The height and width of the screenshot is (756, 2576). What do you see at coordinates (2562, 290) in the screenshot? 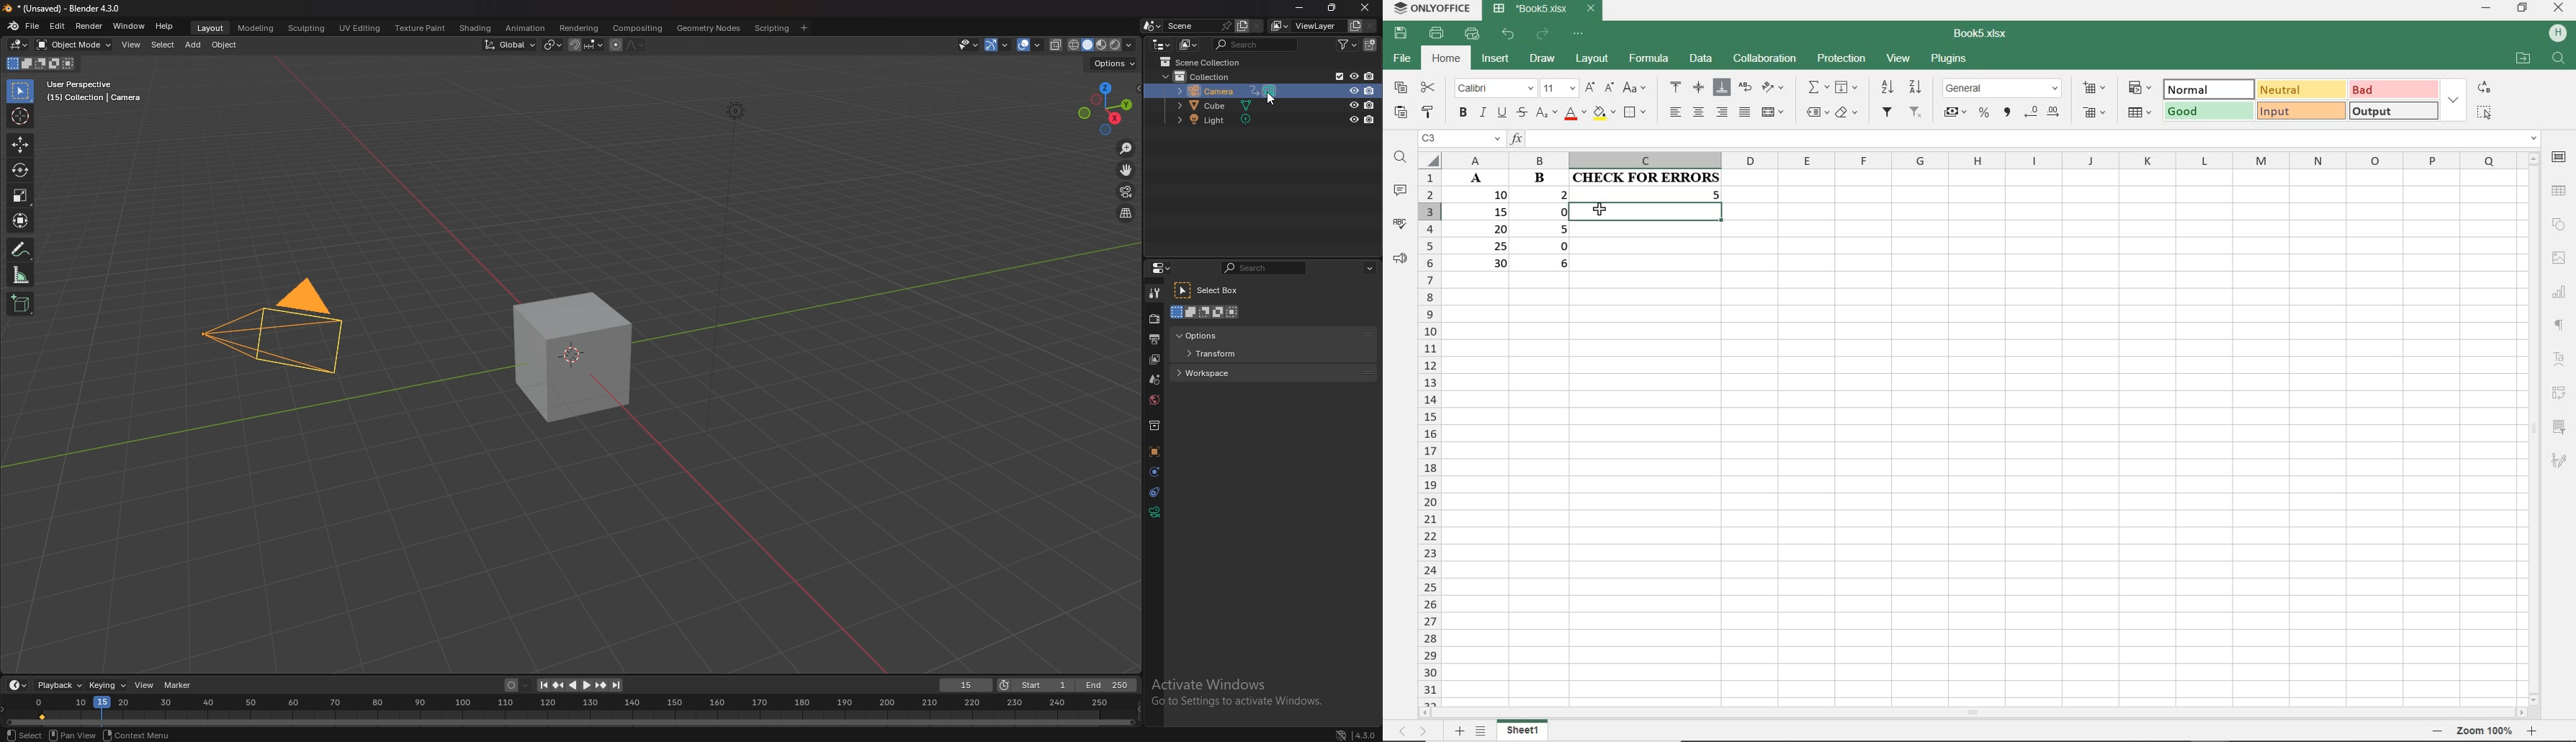
I see `` at bounding box center [2562, 290].